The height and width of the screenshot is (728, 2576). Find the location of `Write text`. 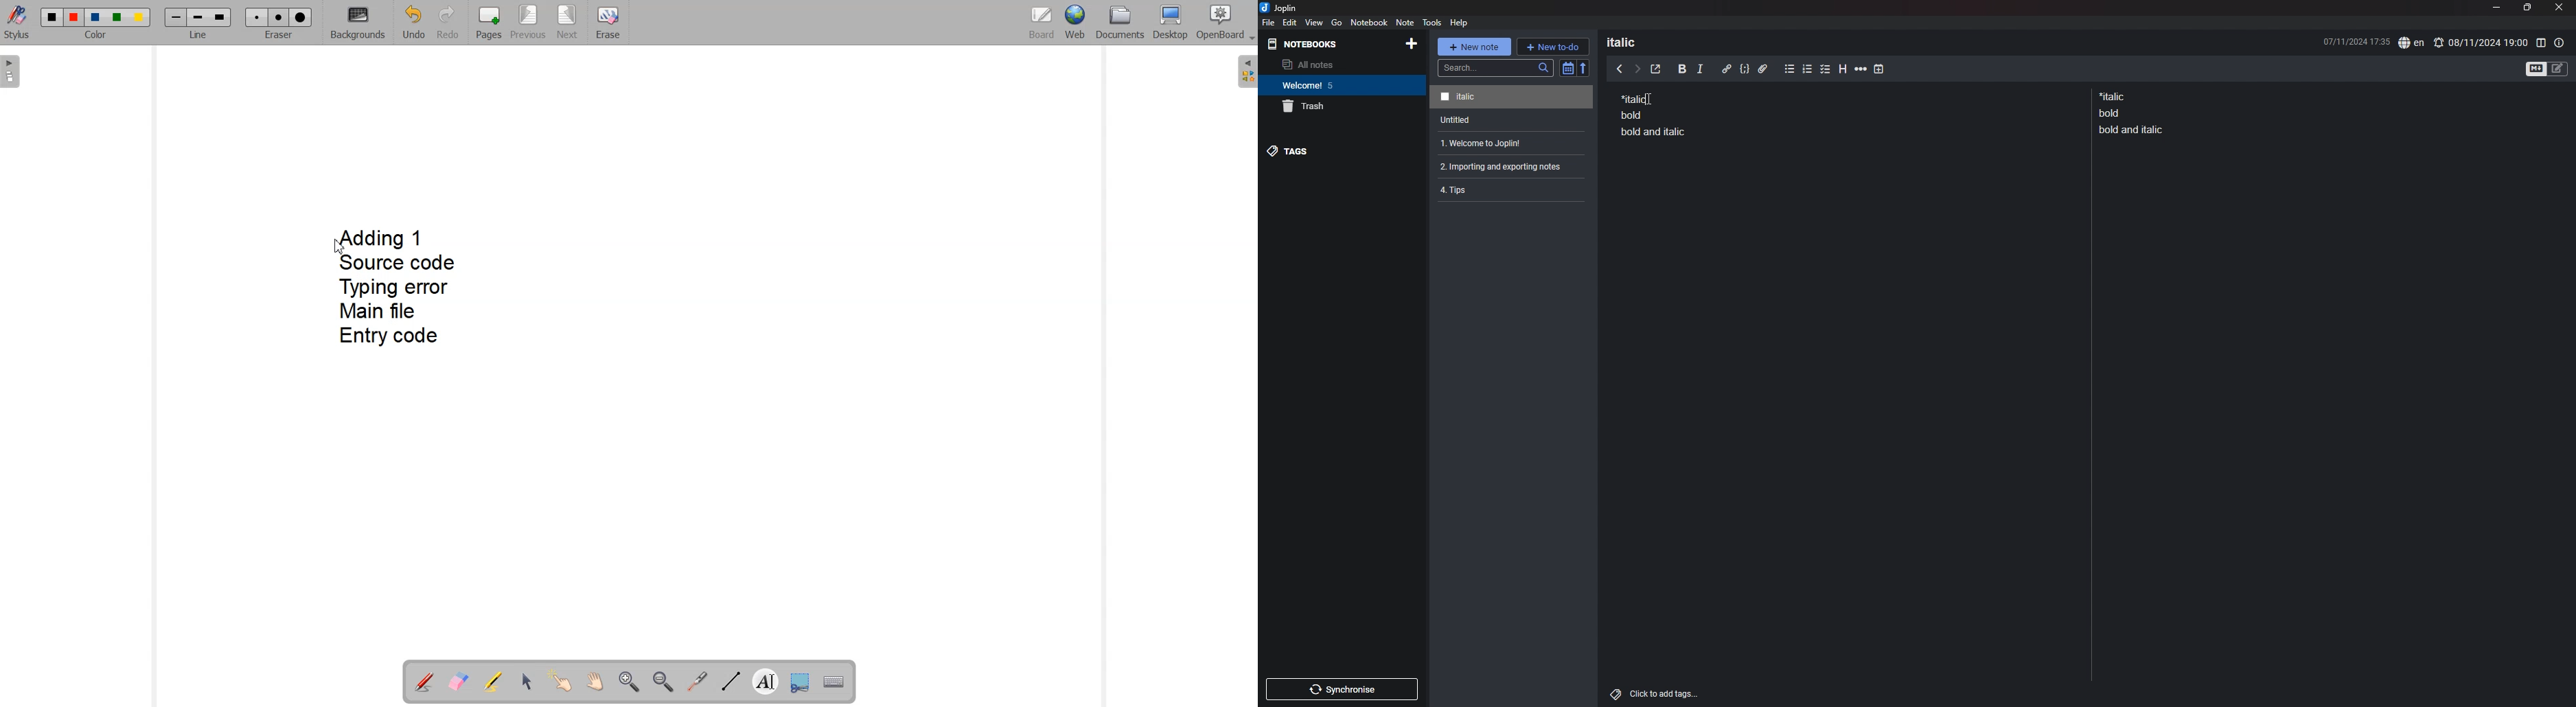

Write text is located at coordinates (766, 679).